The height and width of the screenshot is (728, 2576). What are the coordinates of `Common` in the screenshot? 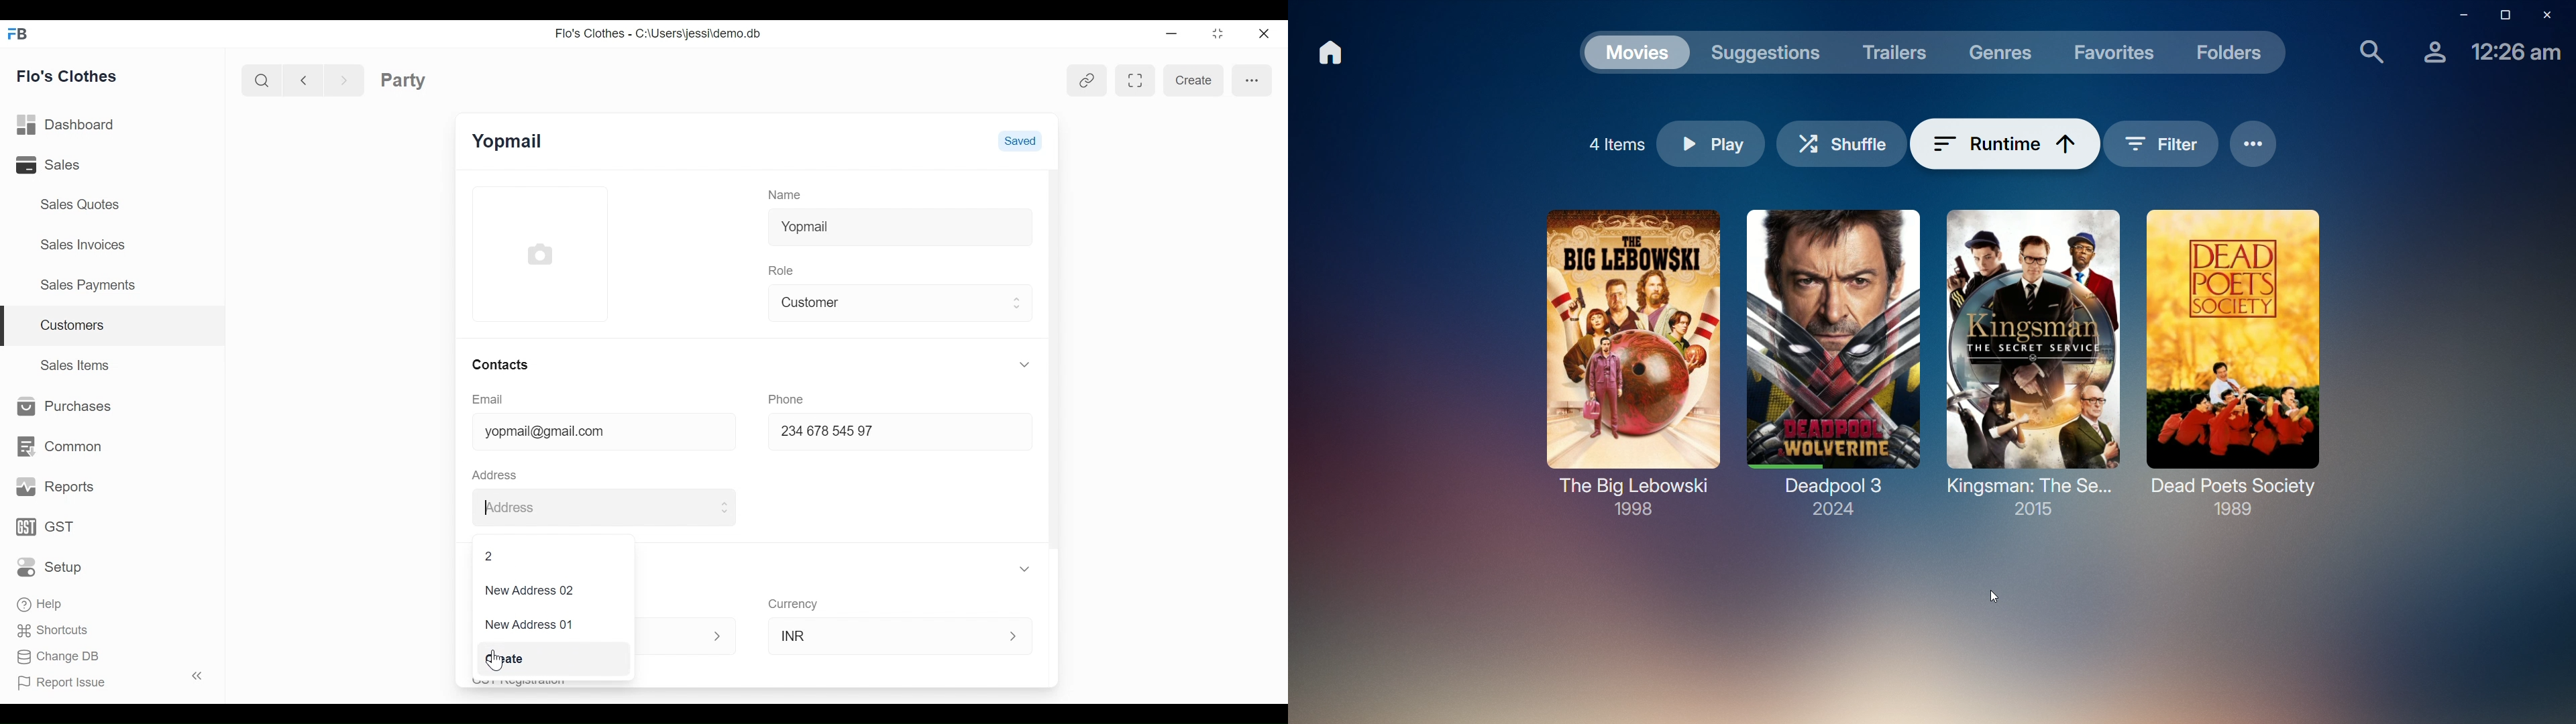 It's located at (58, 446).